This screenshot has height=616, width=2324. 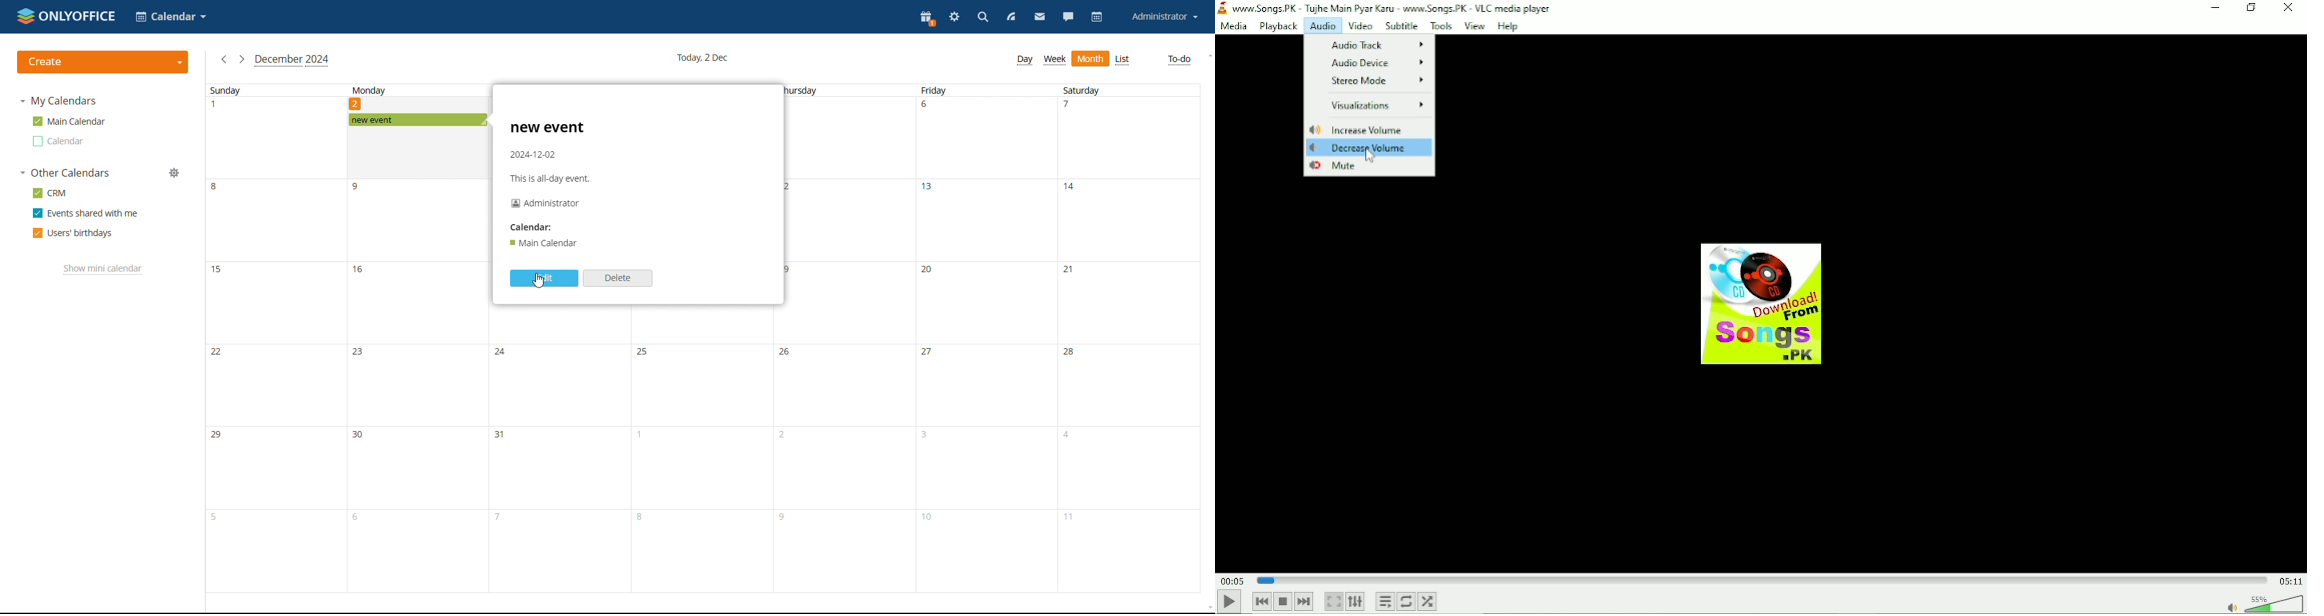 I want to click on sunday, so click(x=277, y=337).